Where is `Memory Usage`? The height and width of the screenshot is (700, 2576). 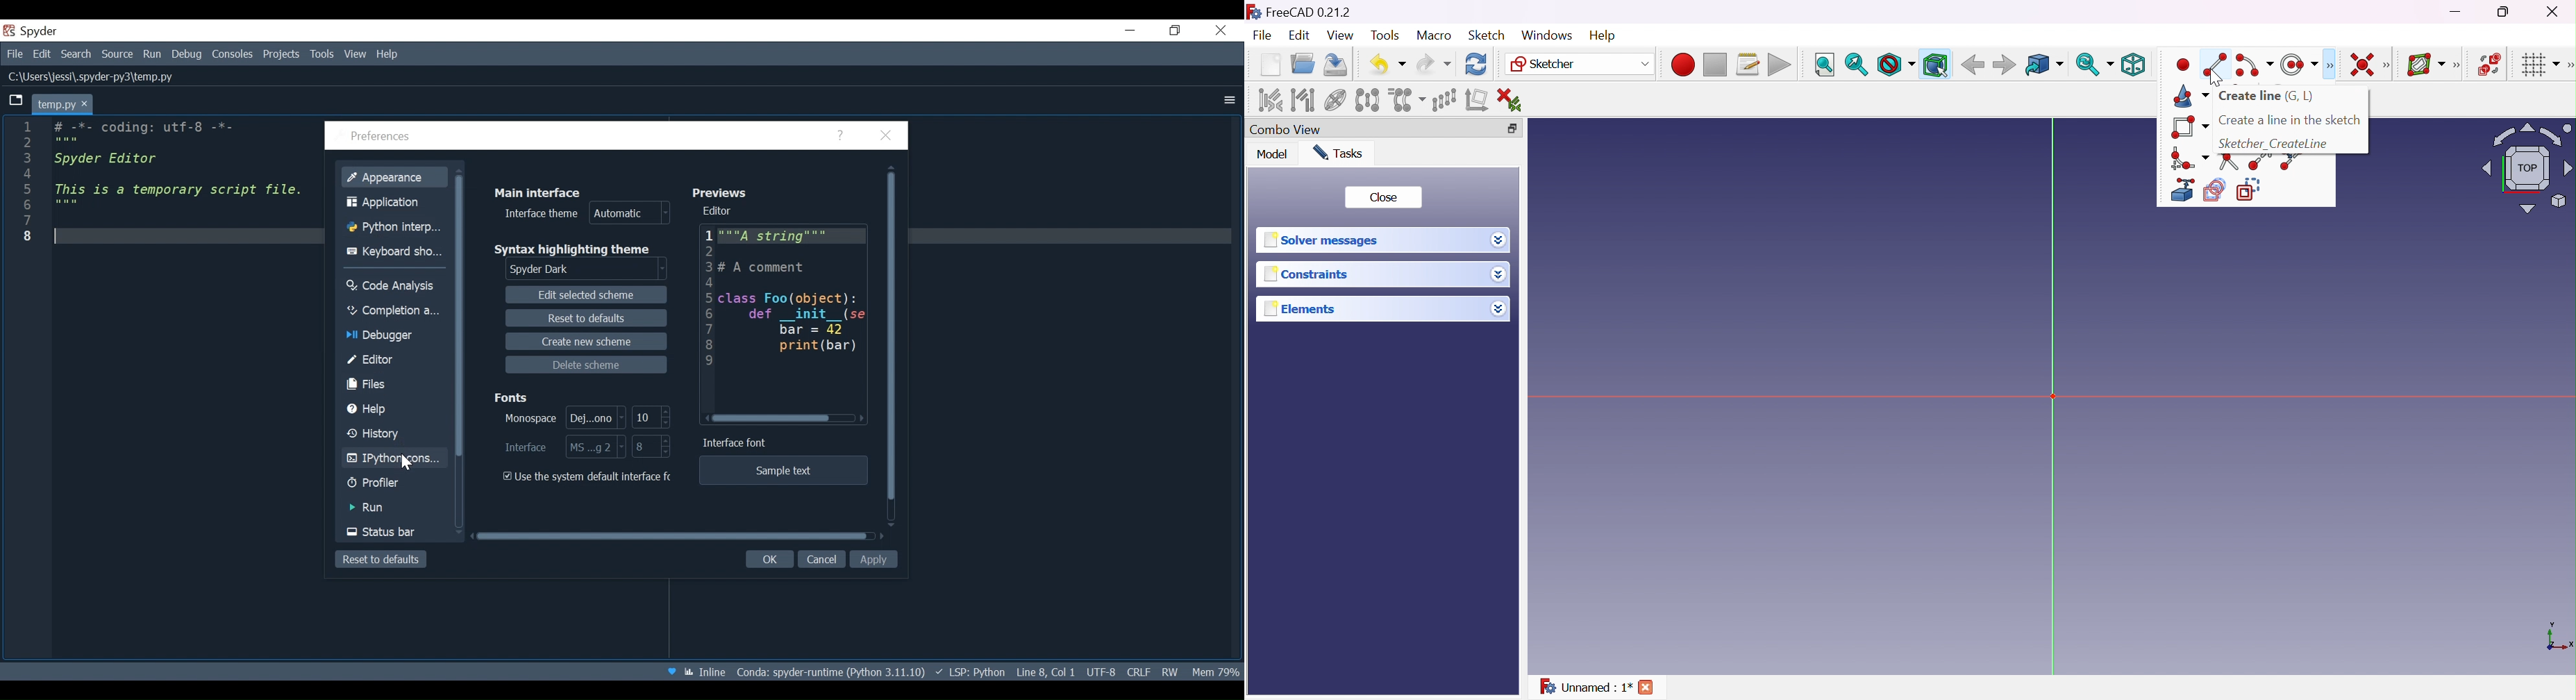 Memory Usage is located at coordinates (1214, 672).